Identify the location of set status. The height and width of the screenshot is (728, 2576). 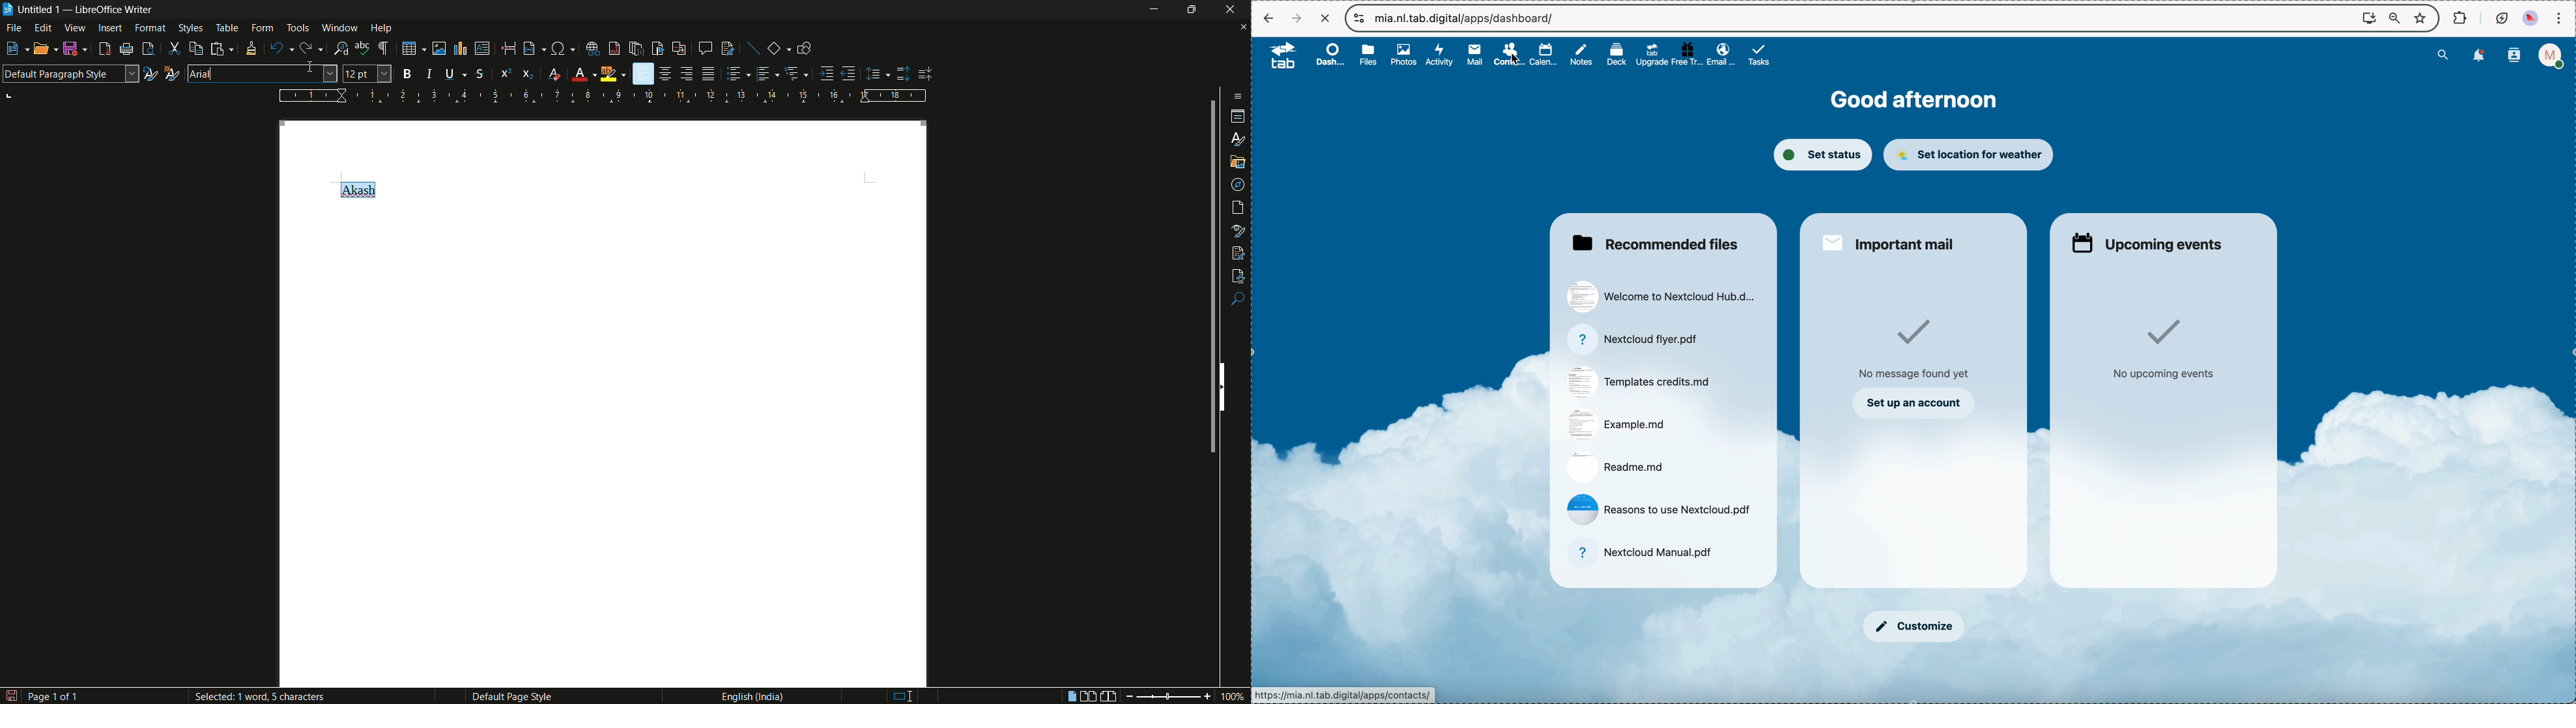
(1823, 155).